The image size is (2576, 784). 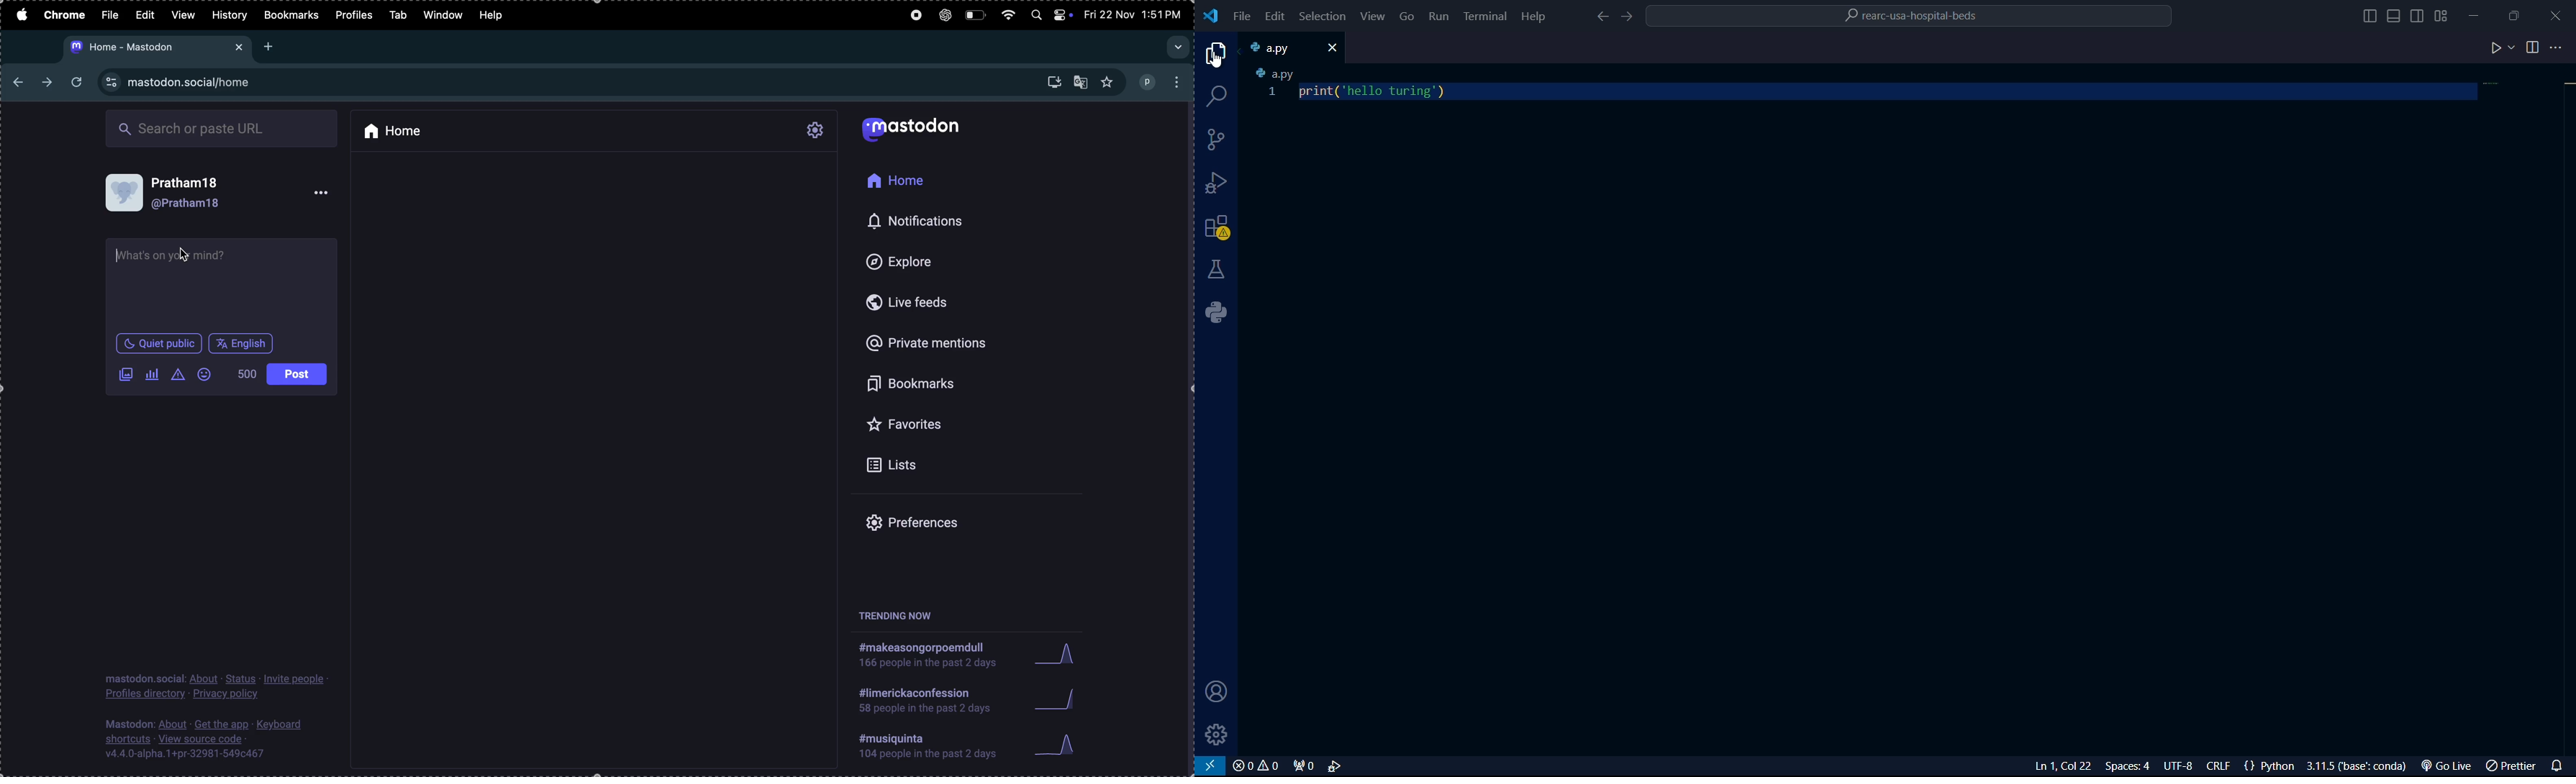 What do you see at coordinates (1241, 17) in the screenshot?
I see `file menu` at bounding box center [1241, 17].